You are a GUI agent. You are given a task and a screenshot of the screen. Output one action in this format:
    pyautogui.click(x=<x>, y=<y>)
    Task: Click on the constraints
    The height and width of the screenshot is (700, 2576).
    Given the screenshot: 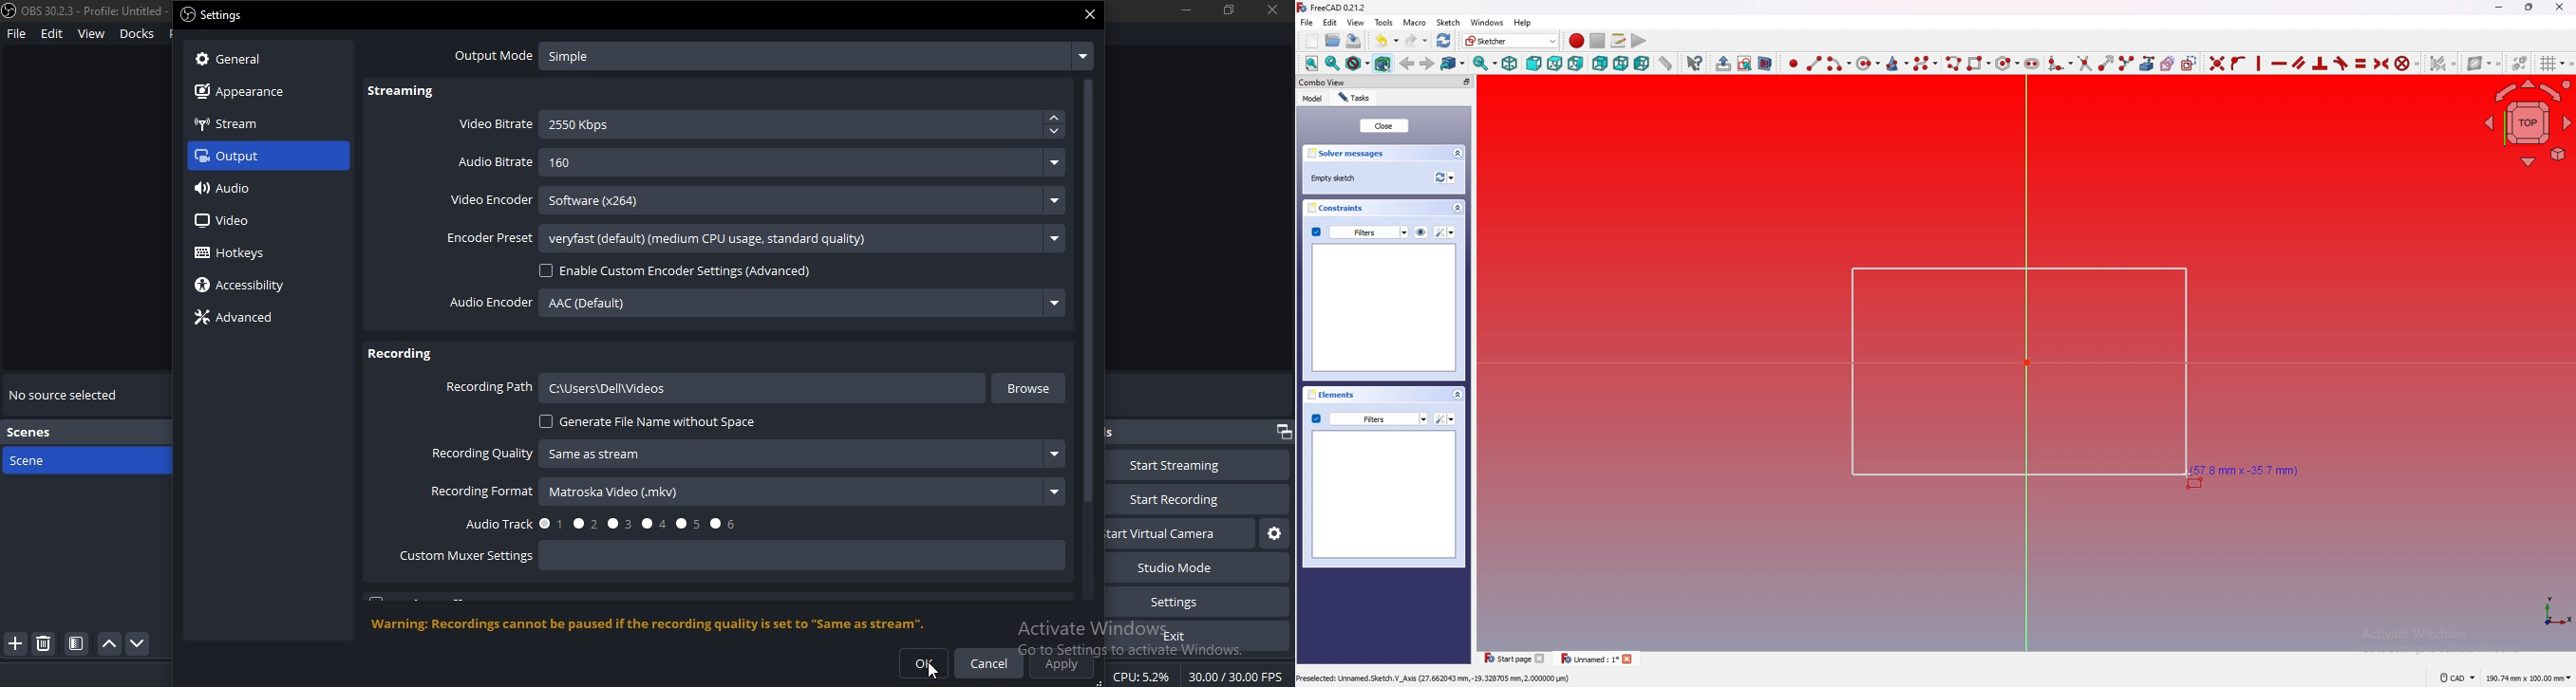 What is the action you would take?
    pyautogui.click(x=1335, y=207)
    